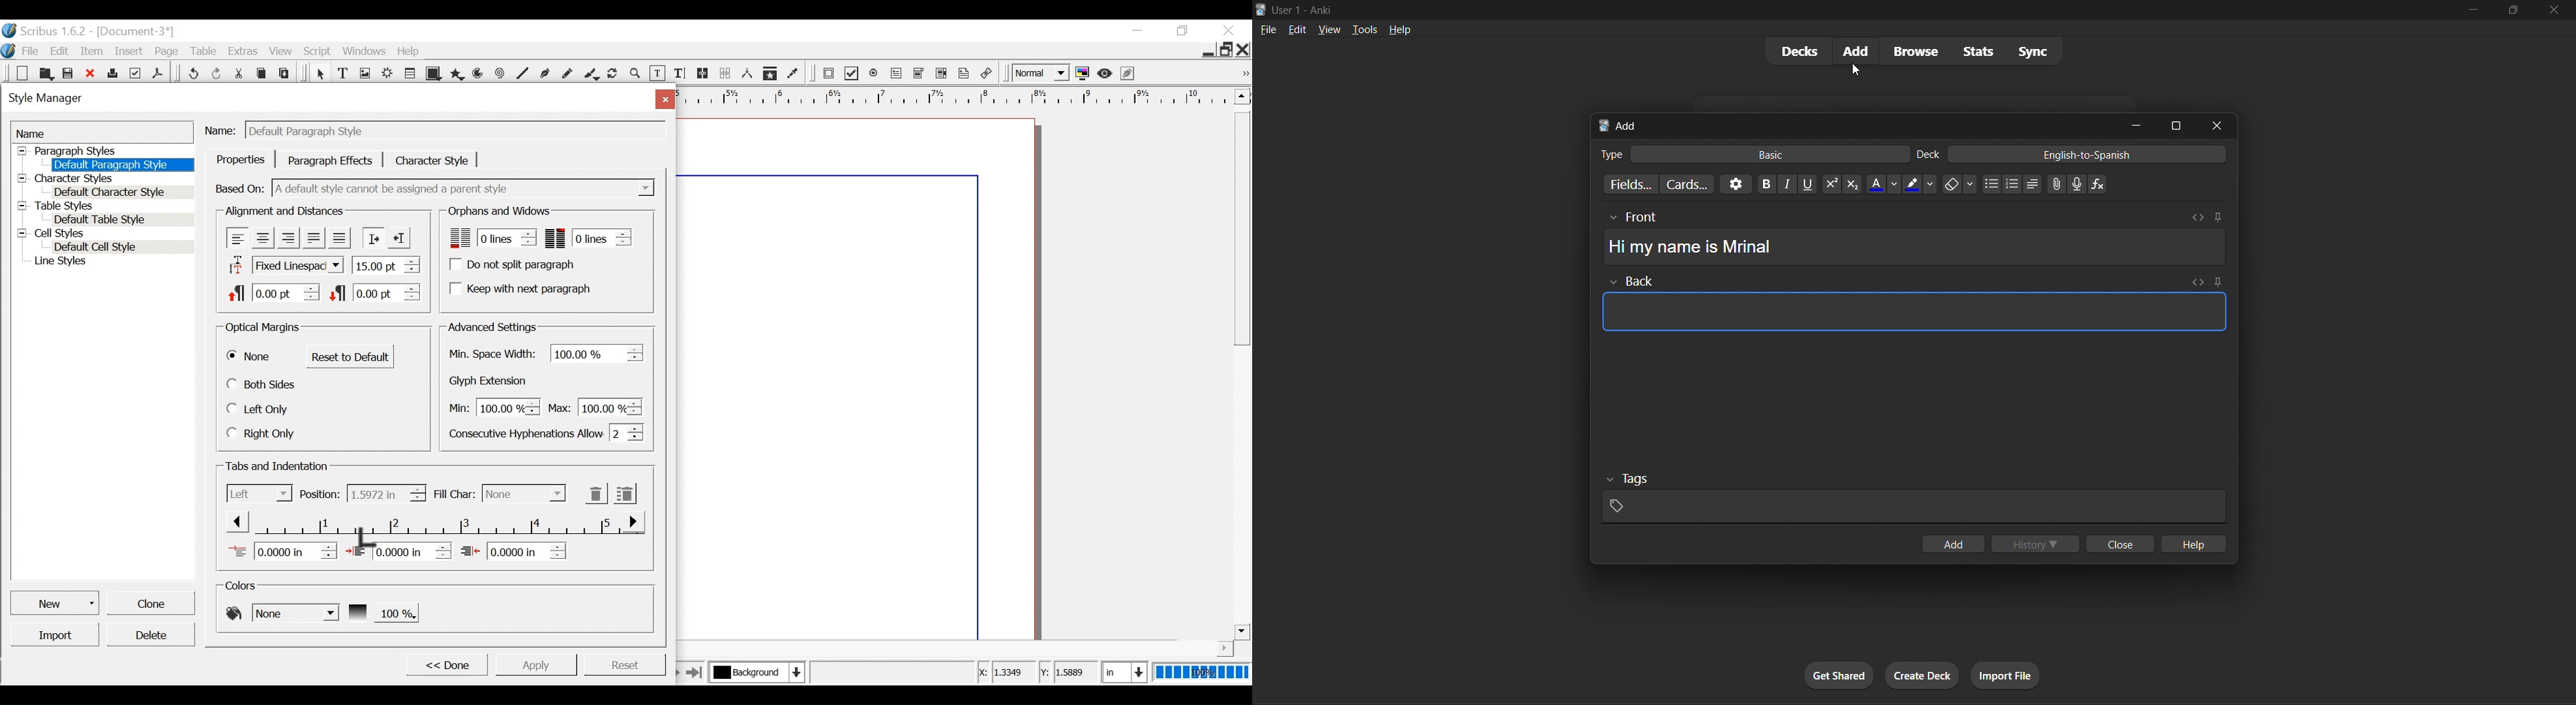 This screenshot has height=728, width=2576. Describe the element at coordinates (193, 72) in the screenshot. I see `undo` at that location.